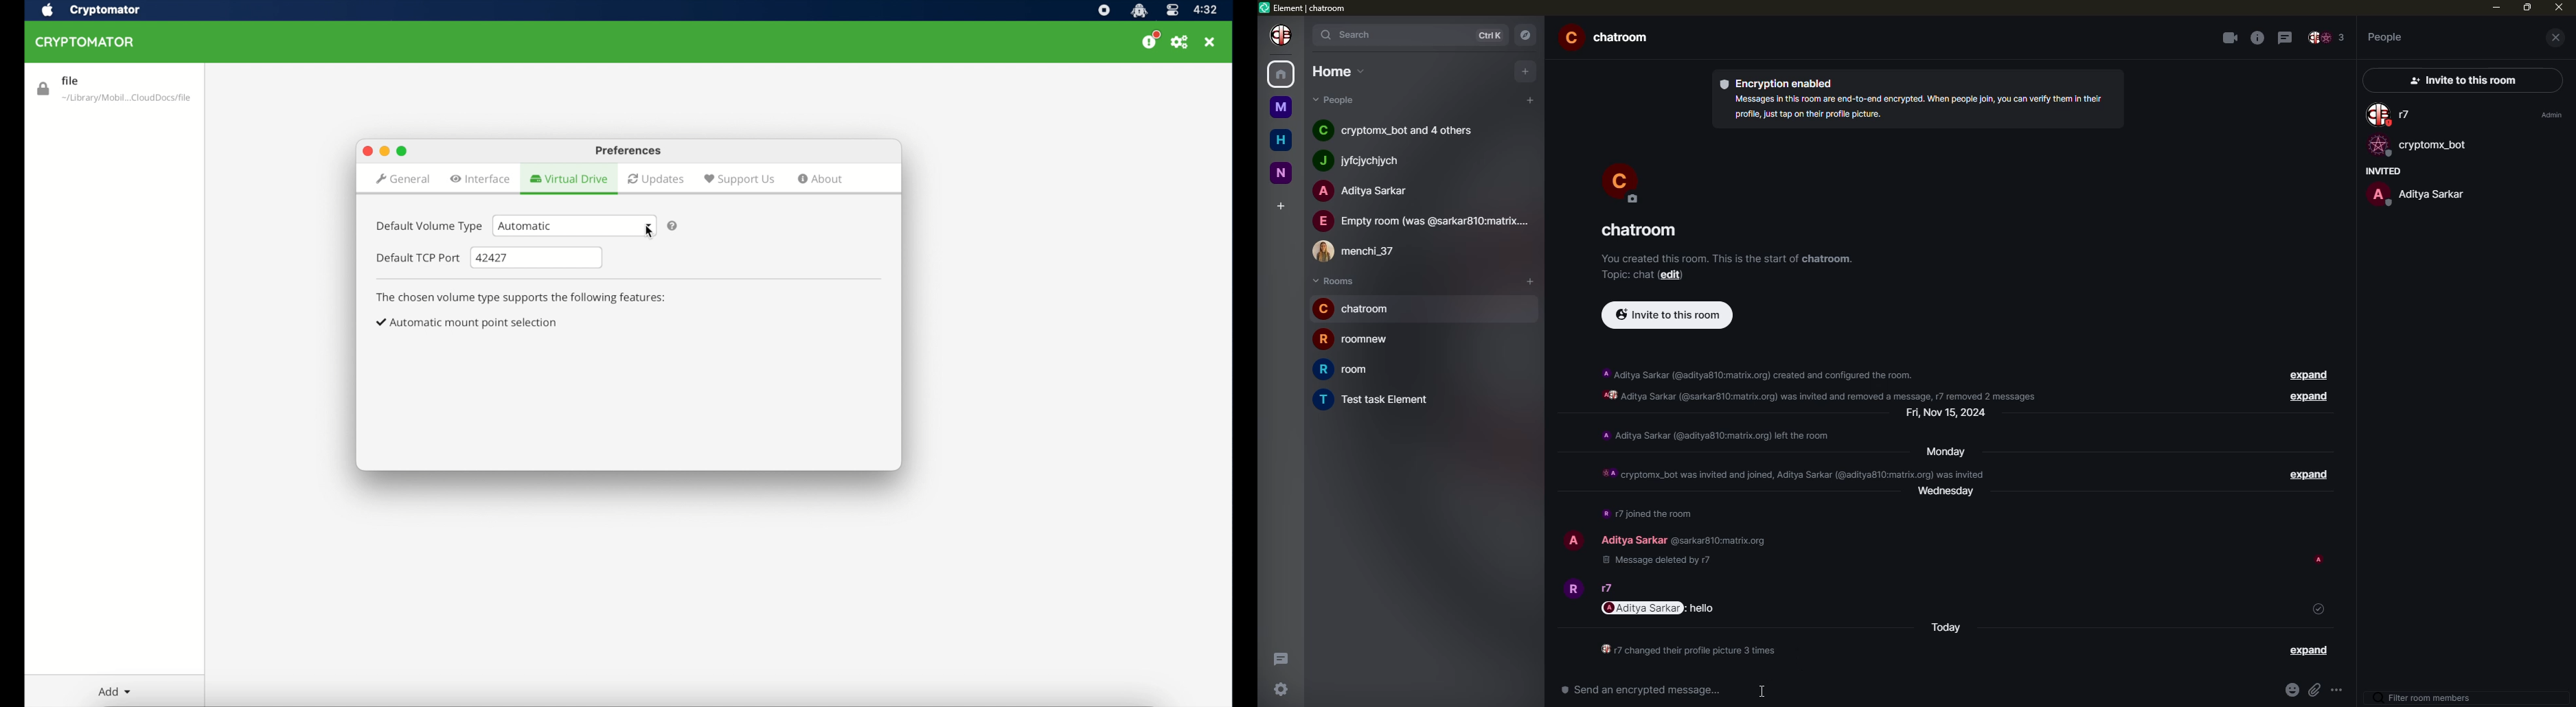 The width and height of the screenshot is (2576, 728). What do you see at coordinates (2304, 398) in the screenshot?
I see `expand` at bounding box center [2304, 398].